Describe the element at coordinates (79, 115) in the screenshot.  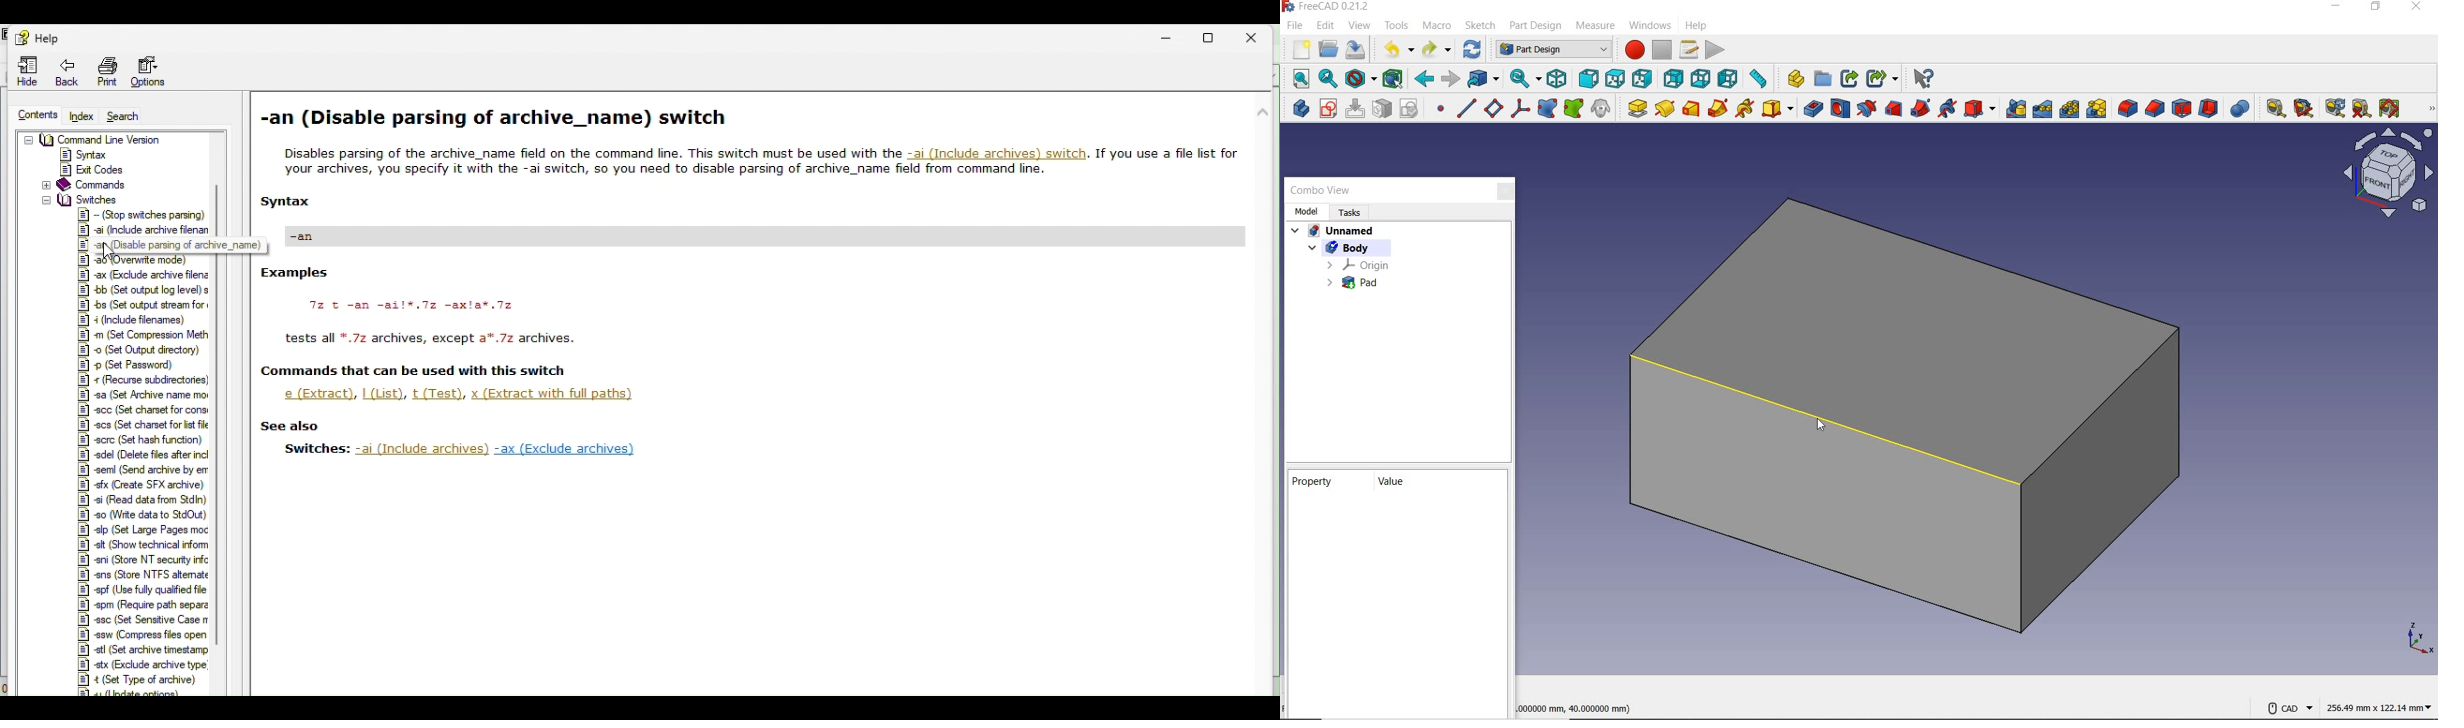
I see `Index` at that location.